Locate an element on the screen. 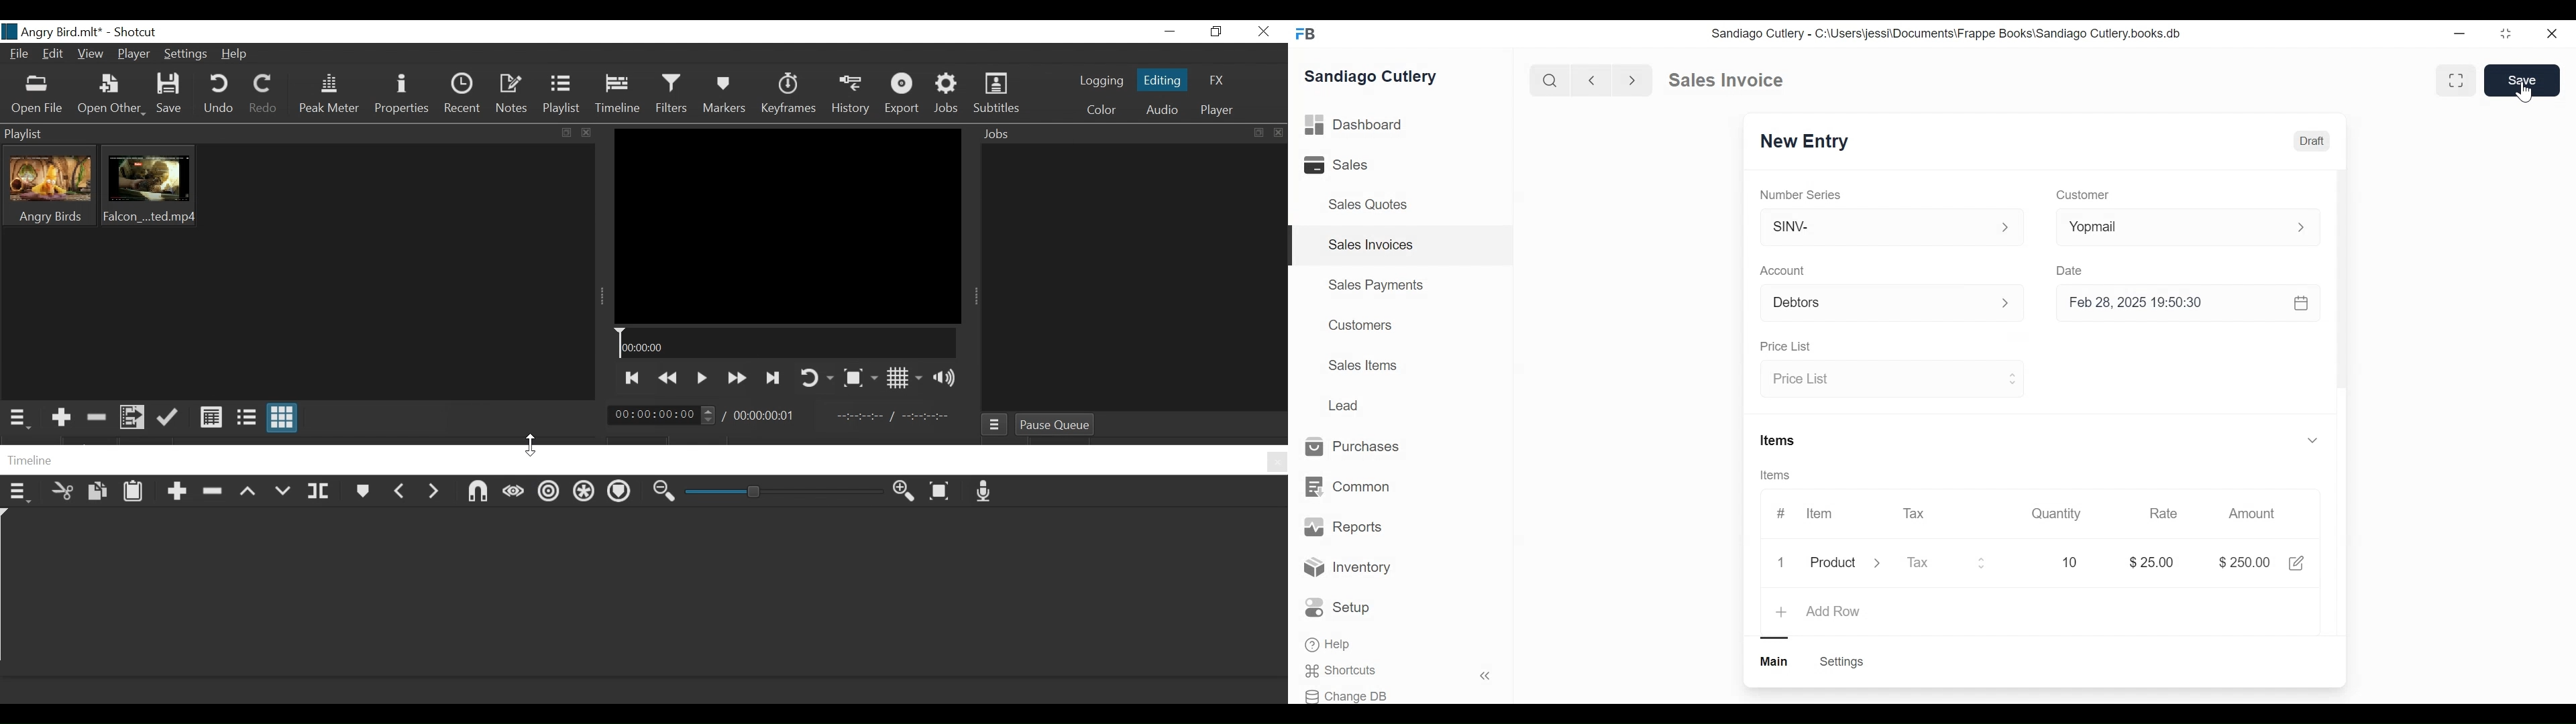  Zoom timeline out is located at coordinates (902, 494).